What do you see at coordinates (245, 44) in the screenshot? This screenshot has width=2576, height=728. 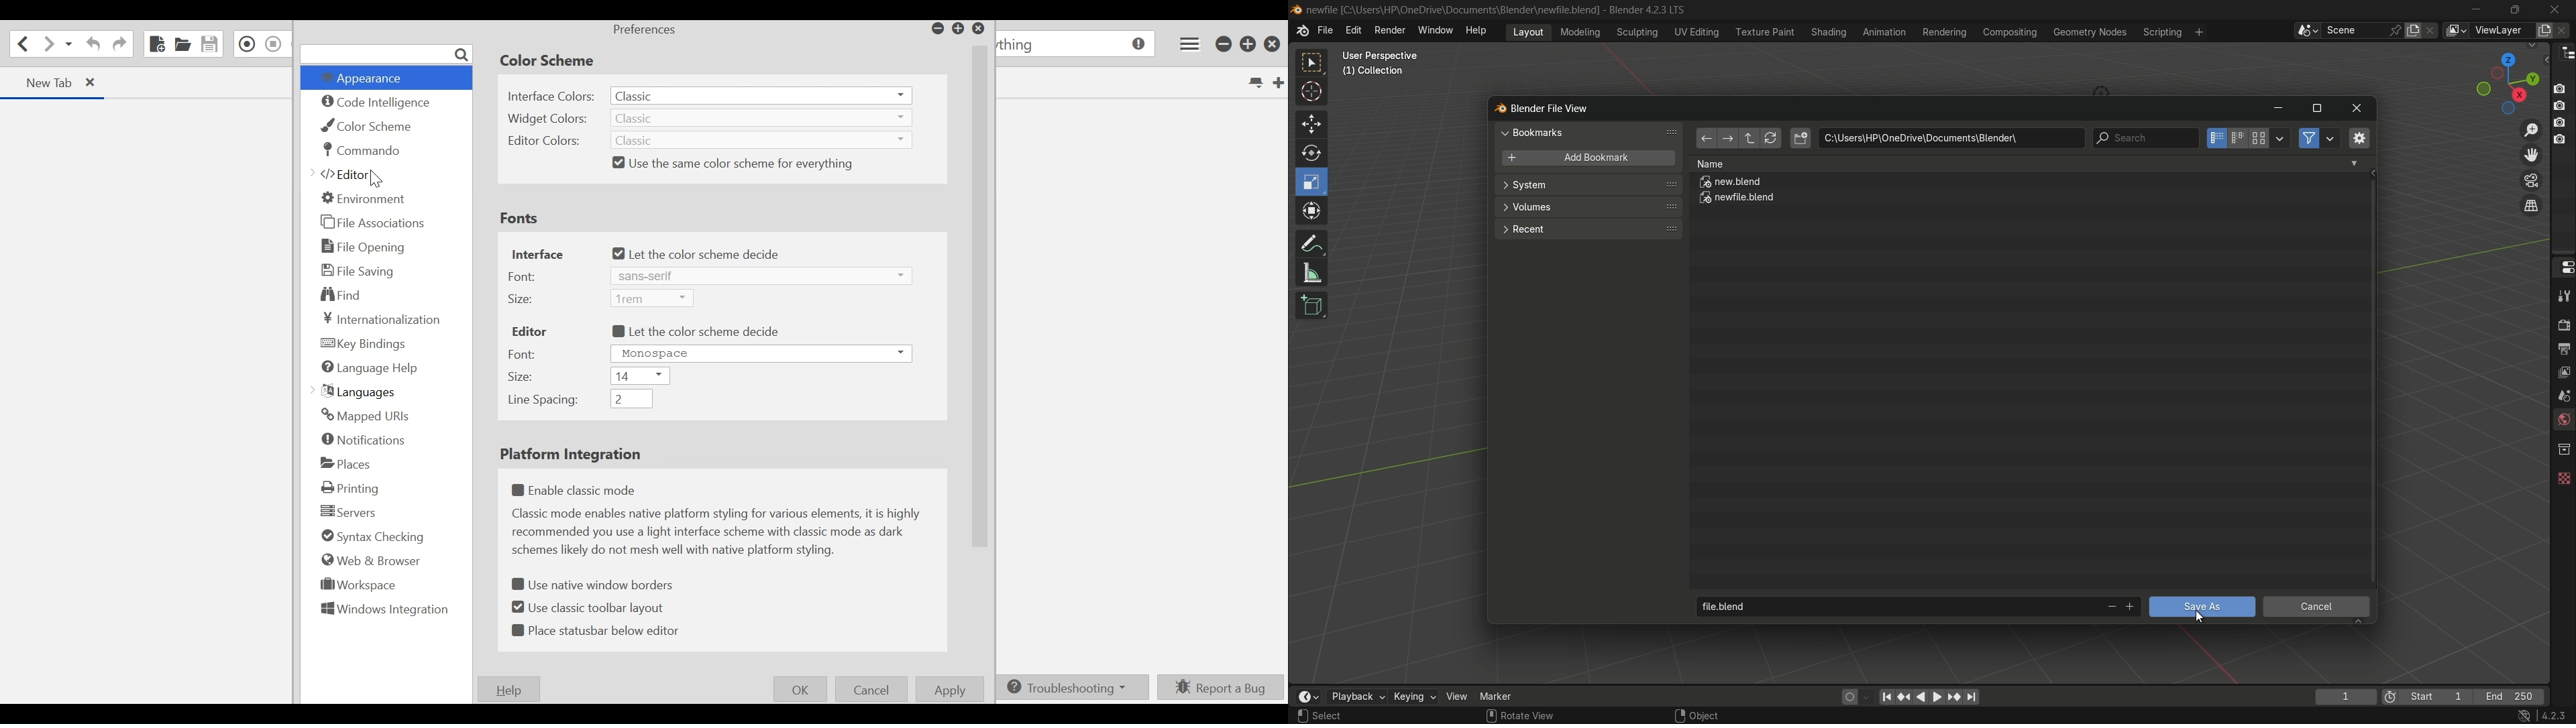 I see `Record in Macro` at bounding box center [245, 44].